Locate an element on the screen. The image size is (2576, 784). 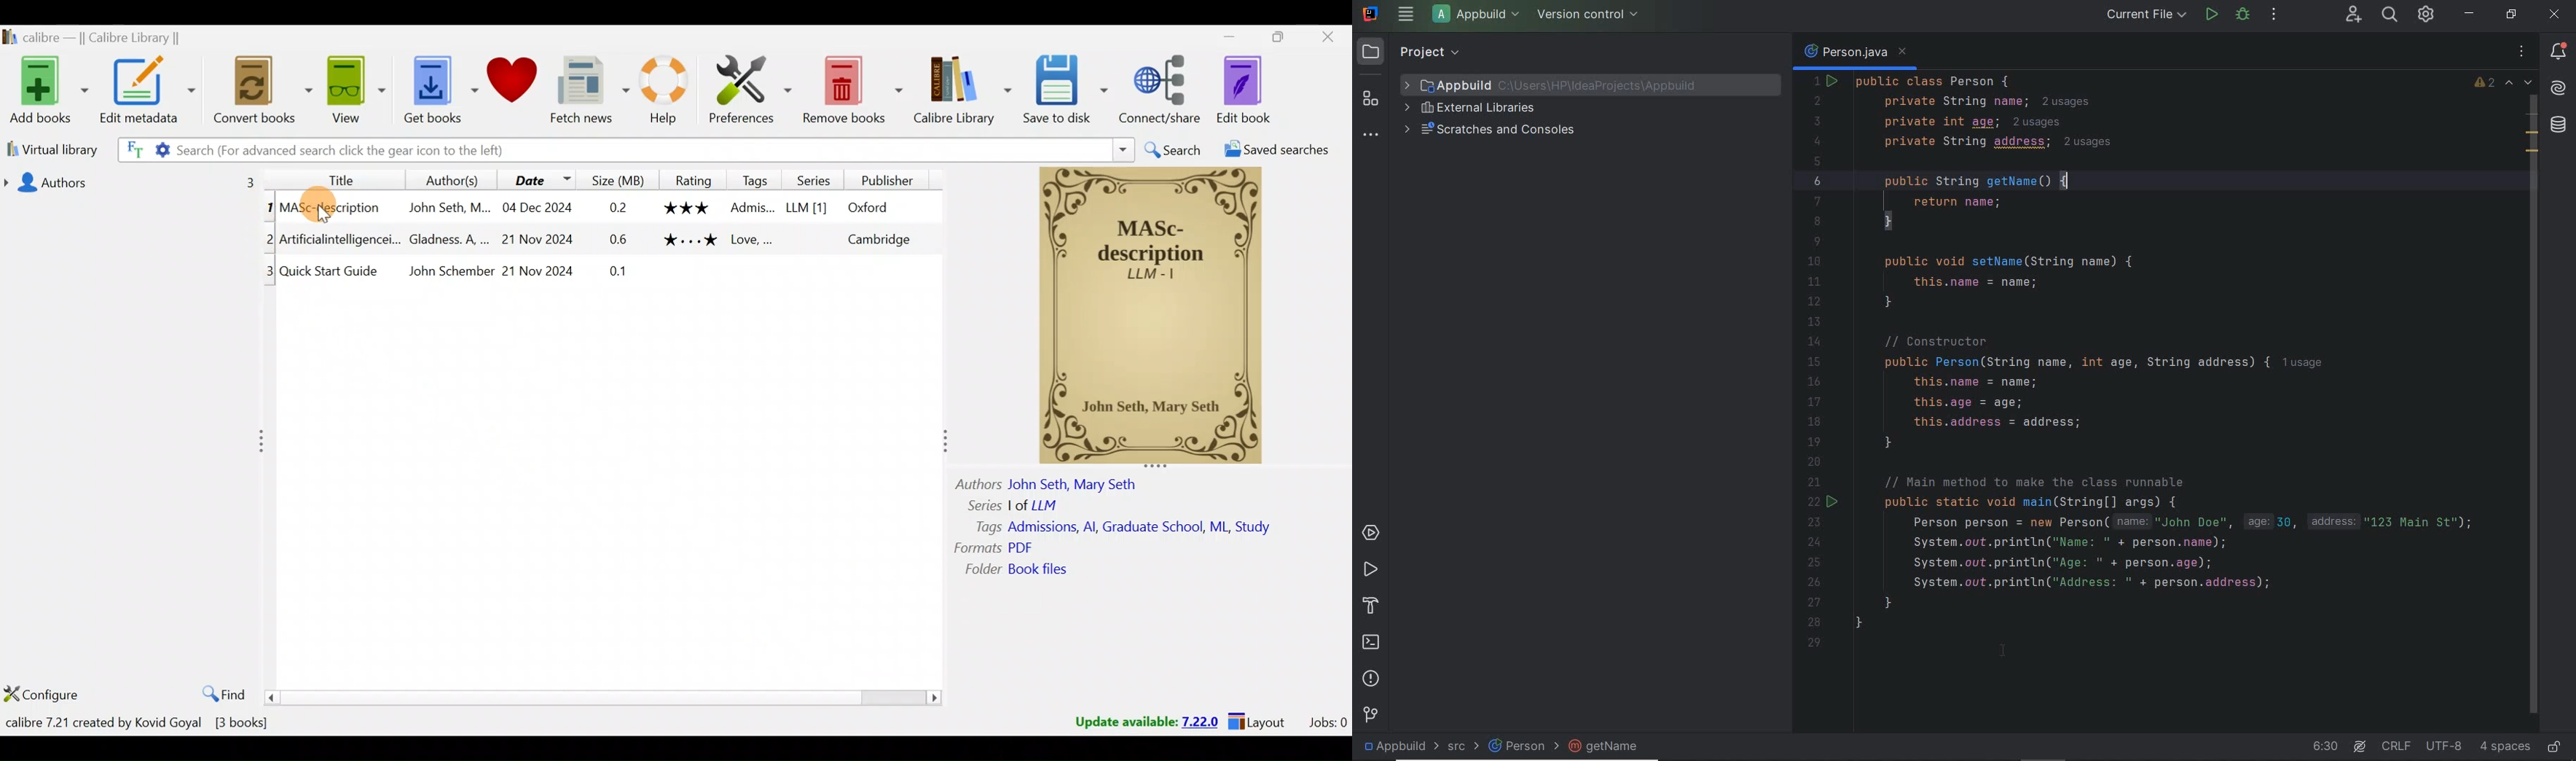
 is located at coordinates (623, 208).